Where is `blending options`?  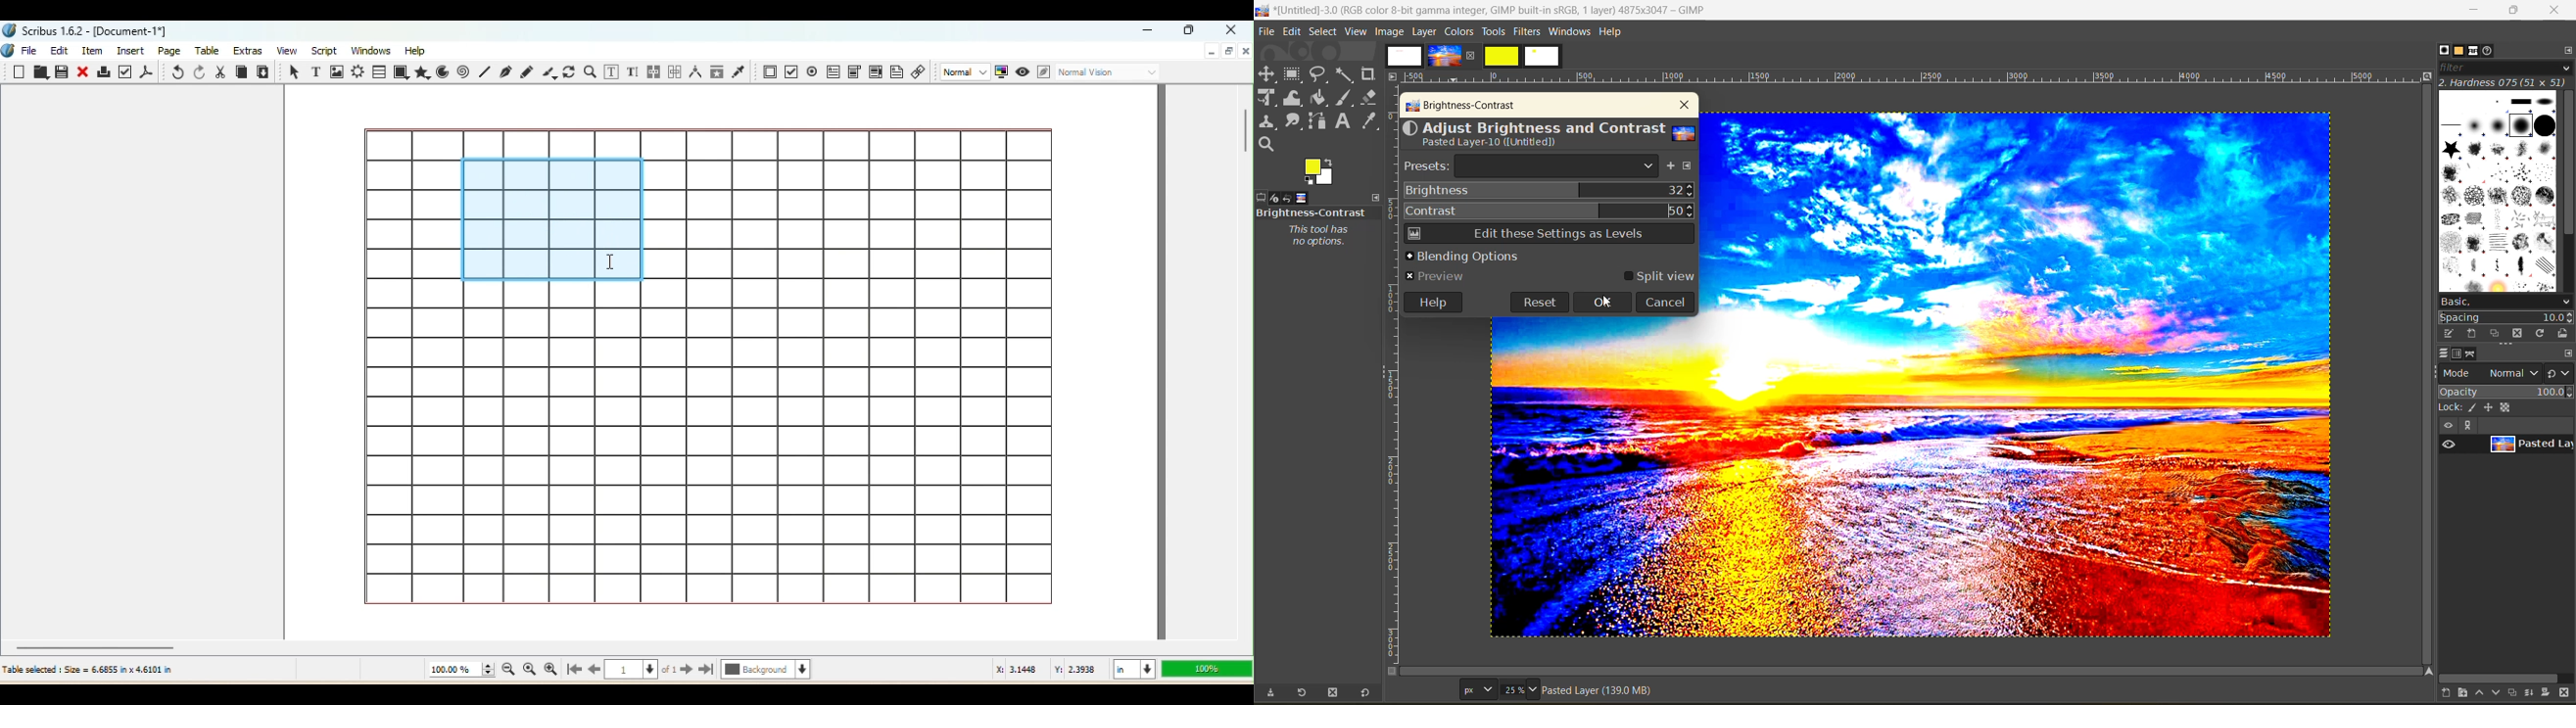 blending options is located at coordinates (1462, 255).